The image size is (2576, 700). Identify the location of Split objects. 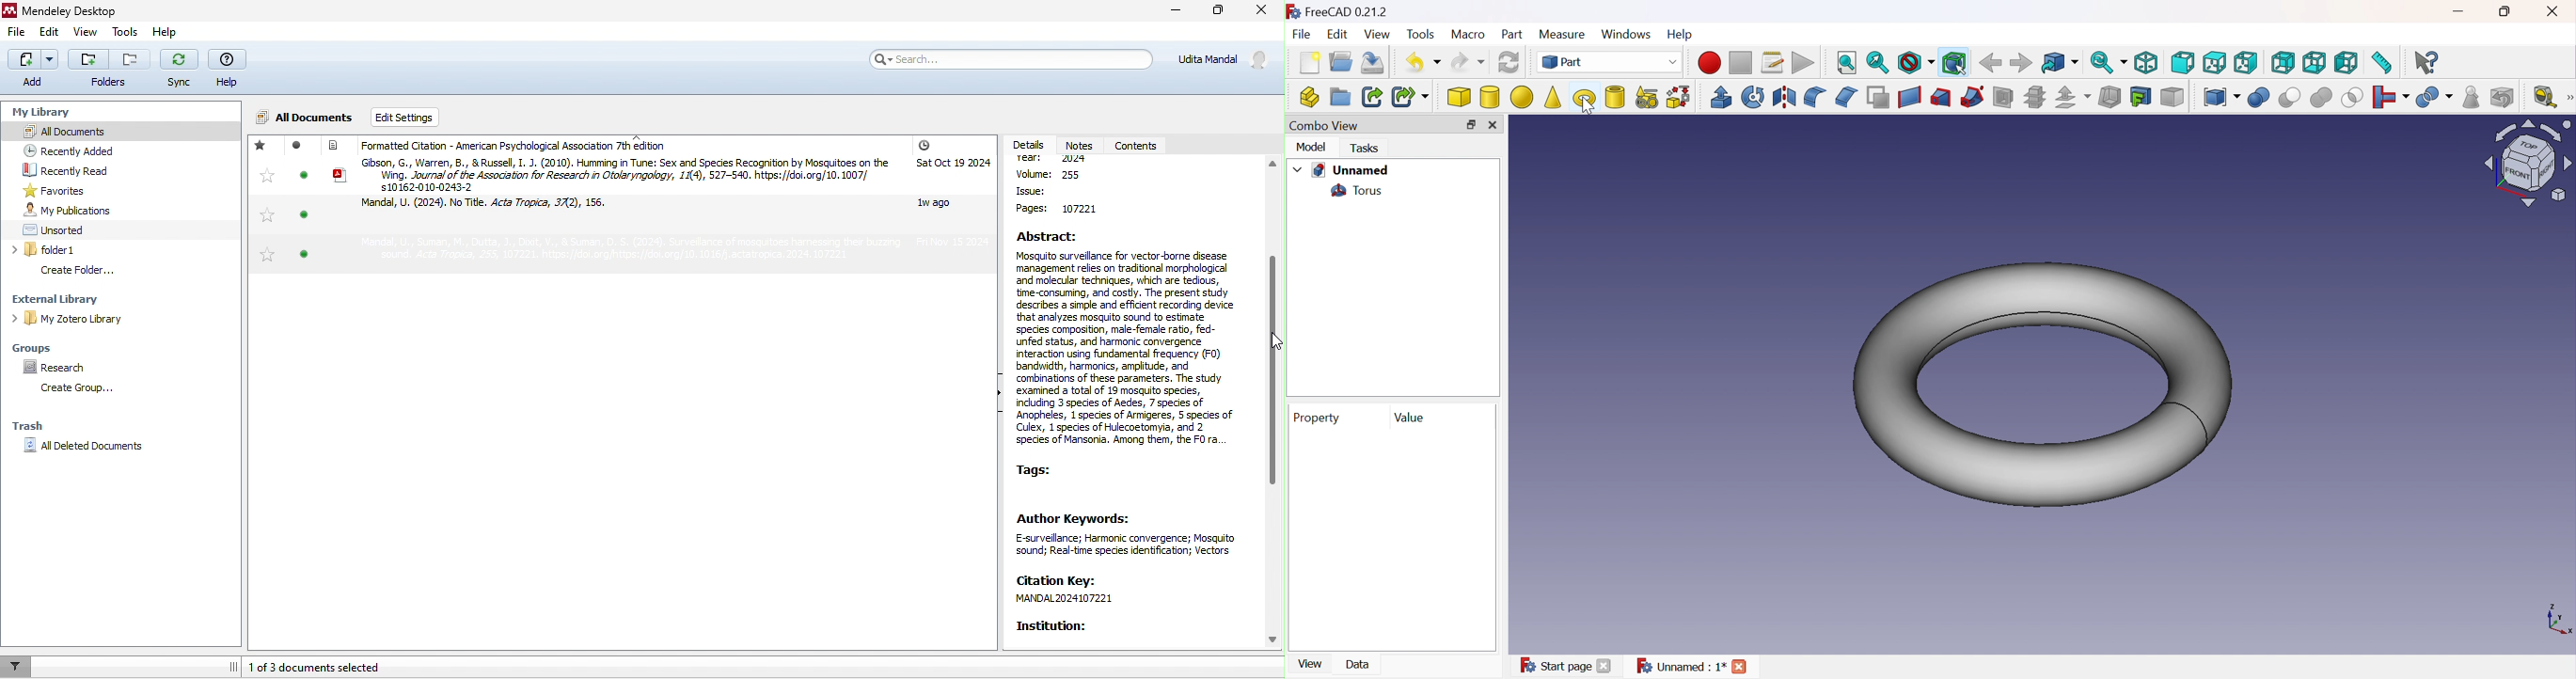
(2435, 100).